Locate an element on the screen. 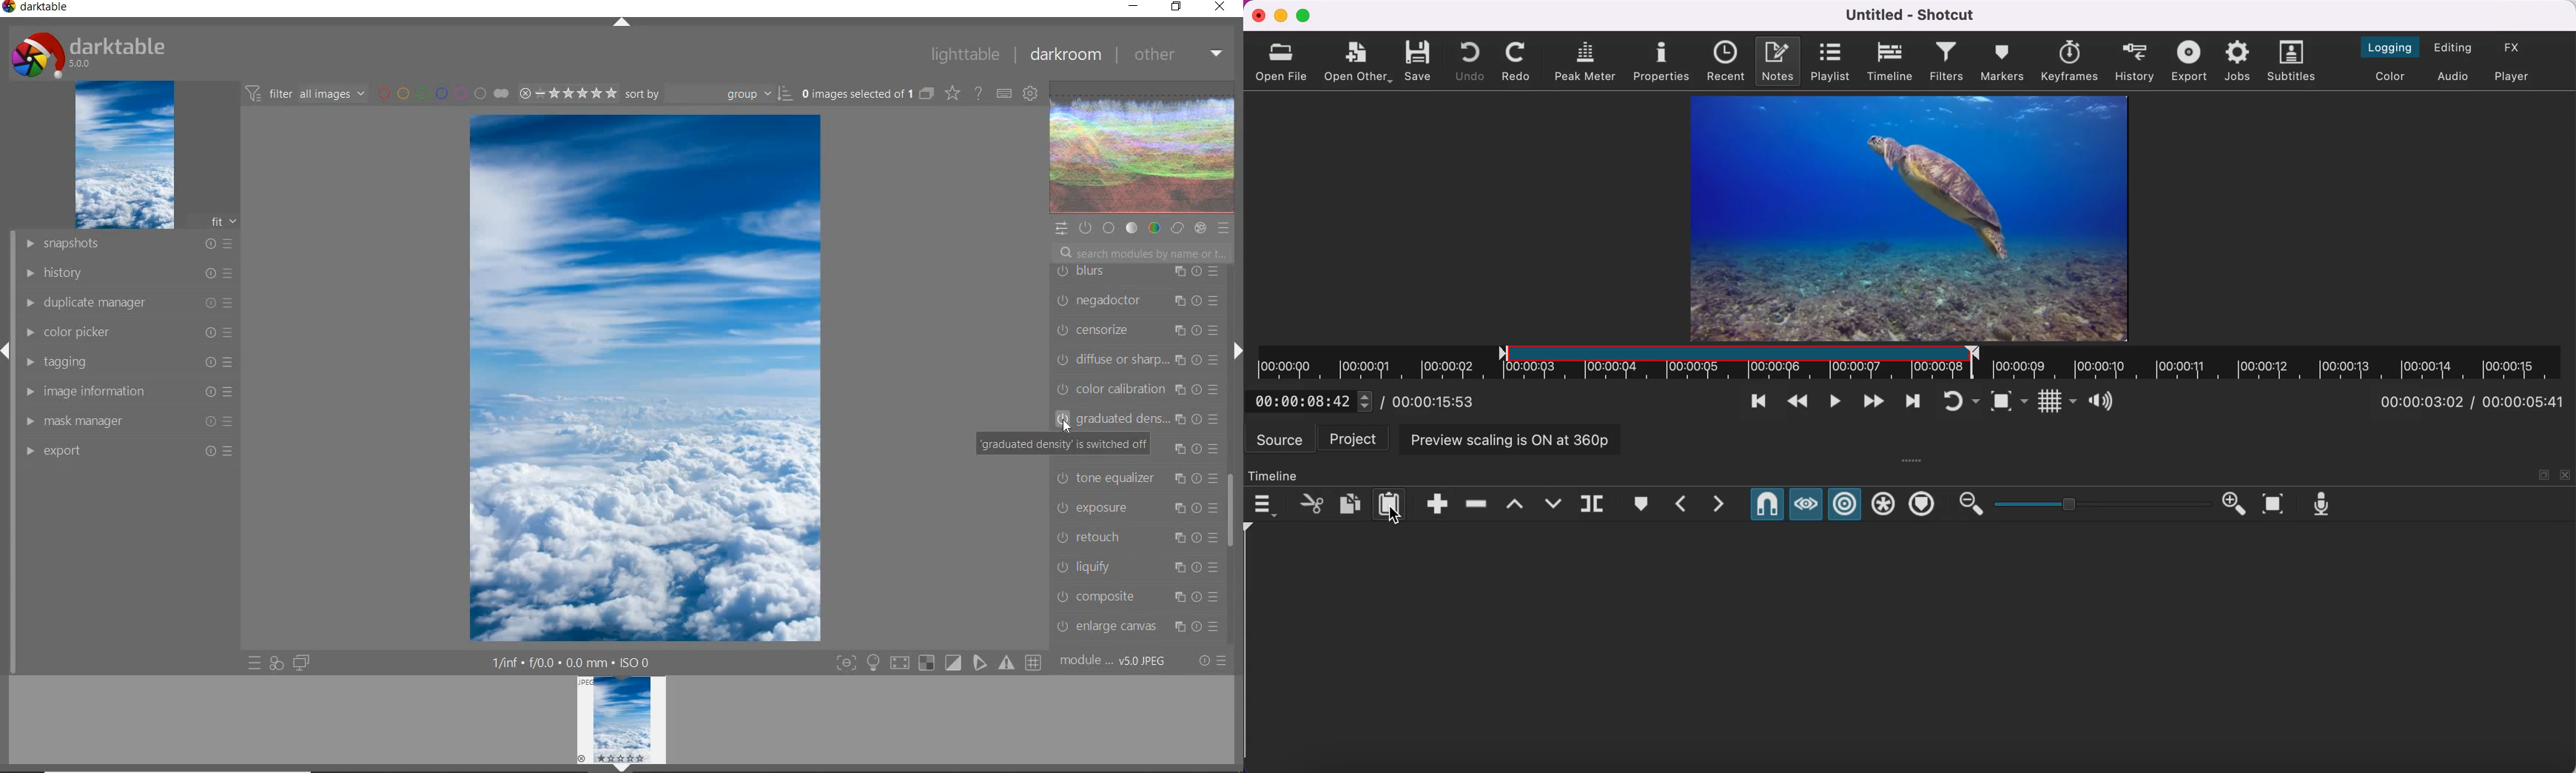 Image resolution: width=2576 pixels, height=784 pixels. retouch is located at coordinates (1136, 536).